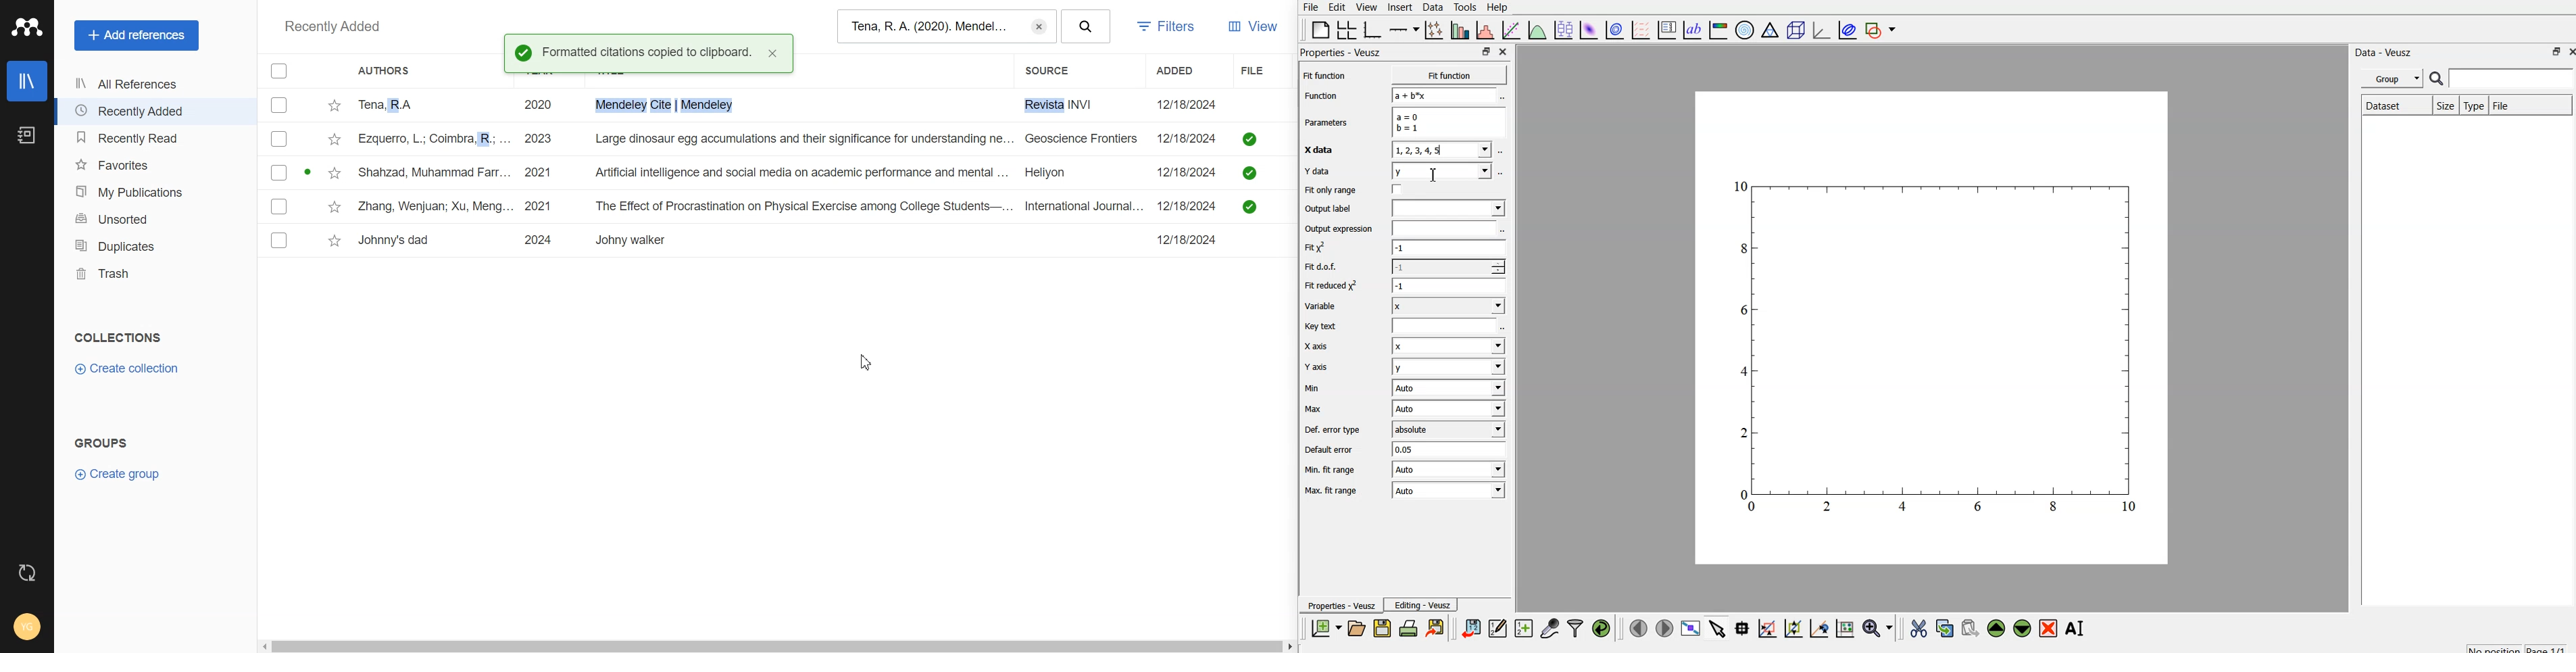  Describe the element at coordinates (2528, 105) in the screenshot. I see `file` at that location.